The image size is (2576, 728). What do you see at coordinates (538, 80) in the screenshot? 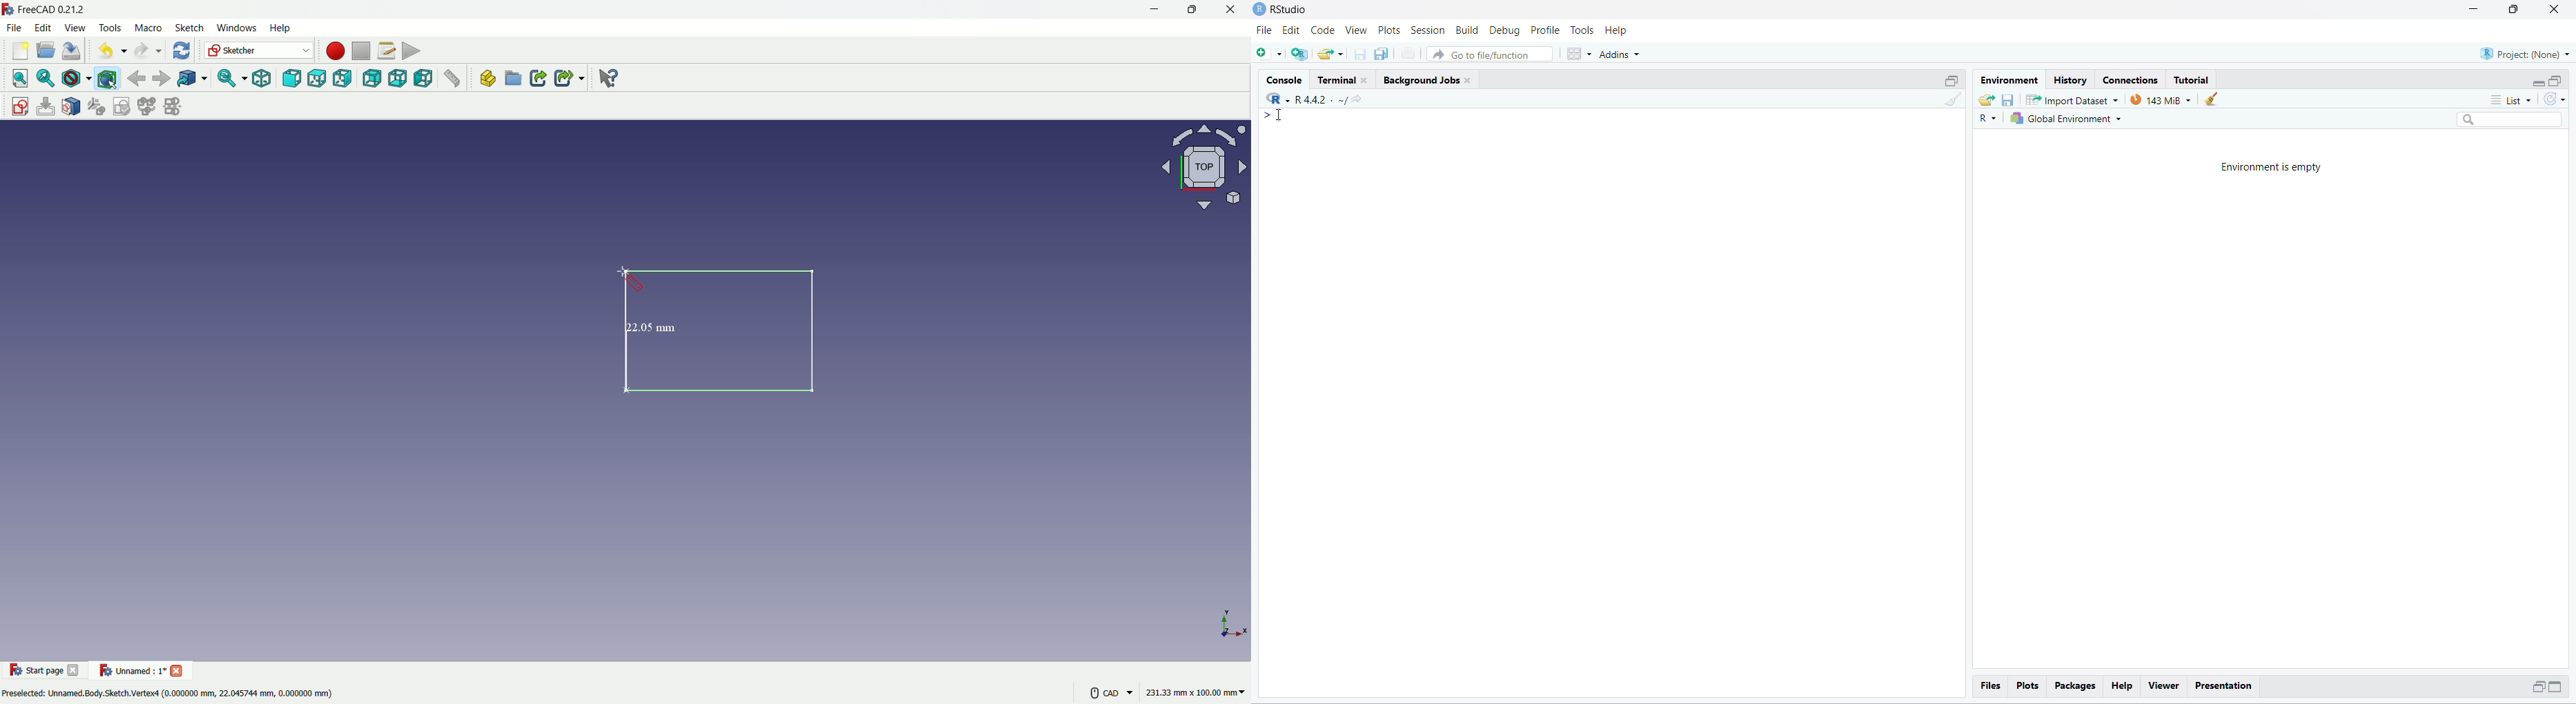
I see `make link` at bounding box center [538, 80].